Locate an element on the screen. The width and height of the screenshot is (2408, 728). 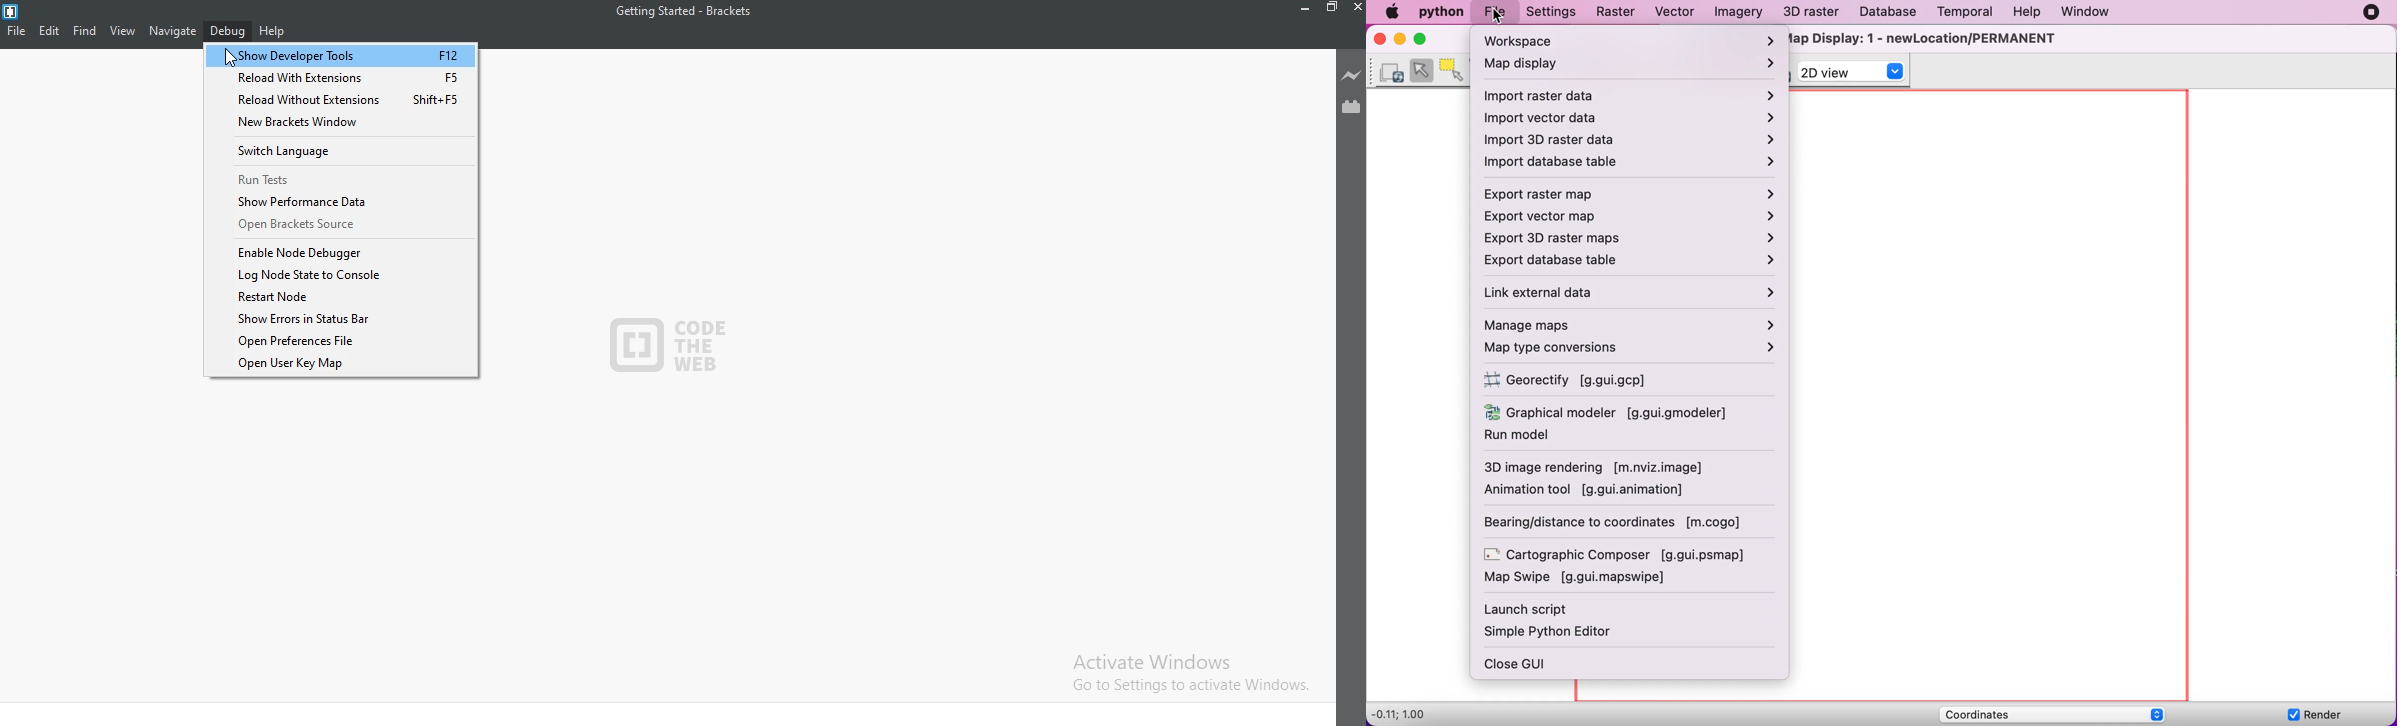
Help is located at coordinates (271, 32).